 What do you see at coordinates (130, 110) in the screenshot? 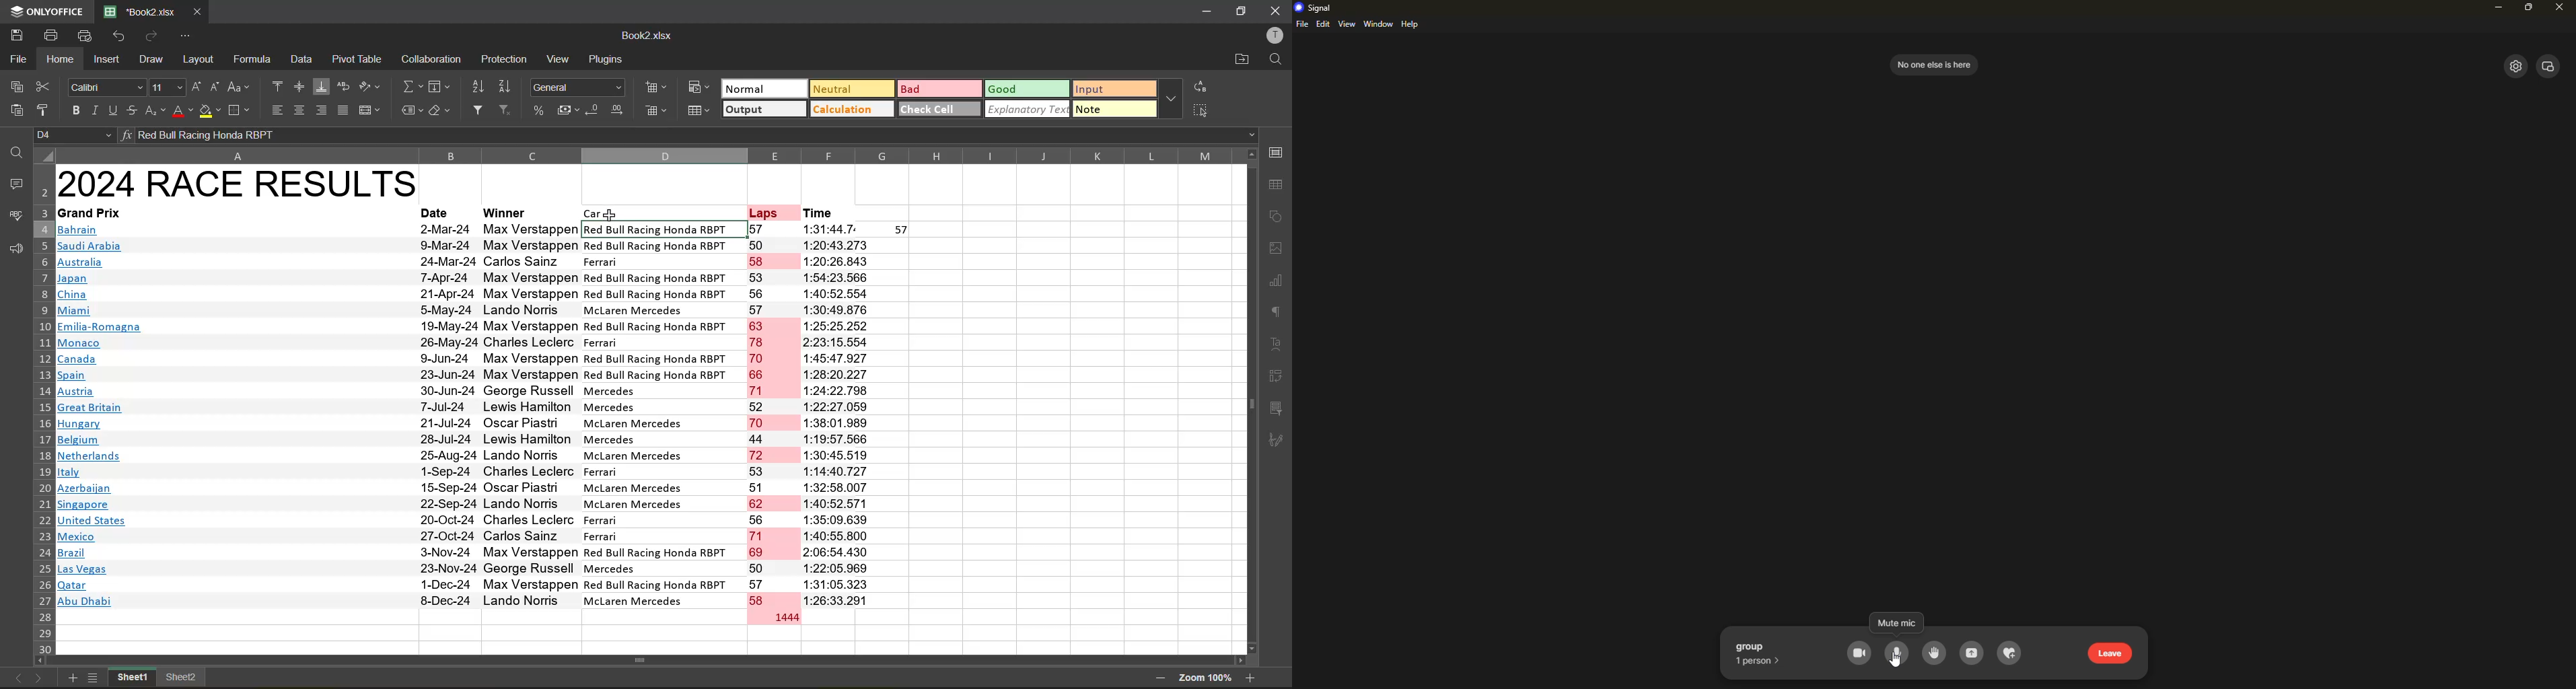
I see `strikethrough` at bounding box center [130, 110].